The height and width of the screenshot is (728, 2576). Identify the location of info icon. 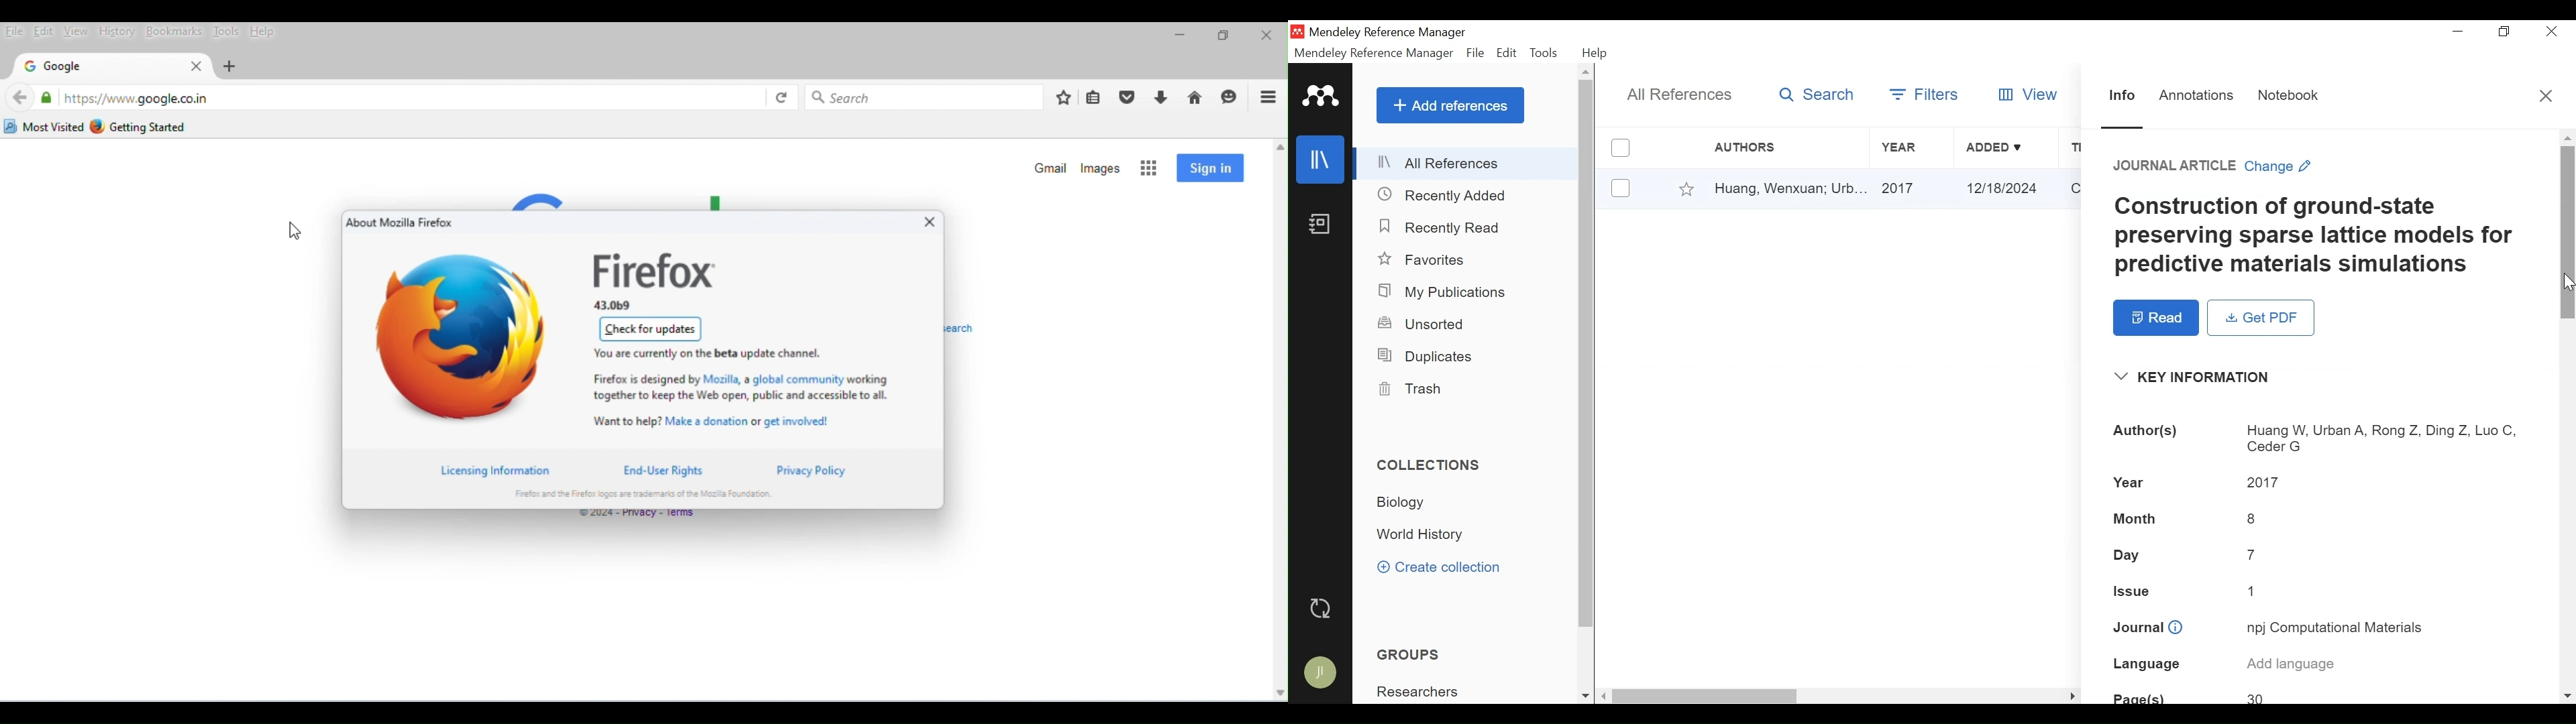
(2176, 628).